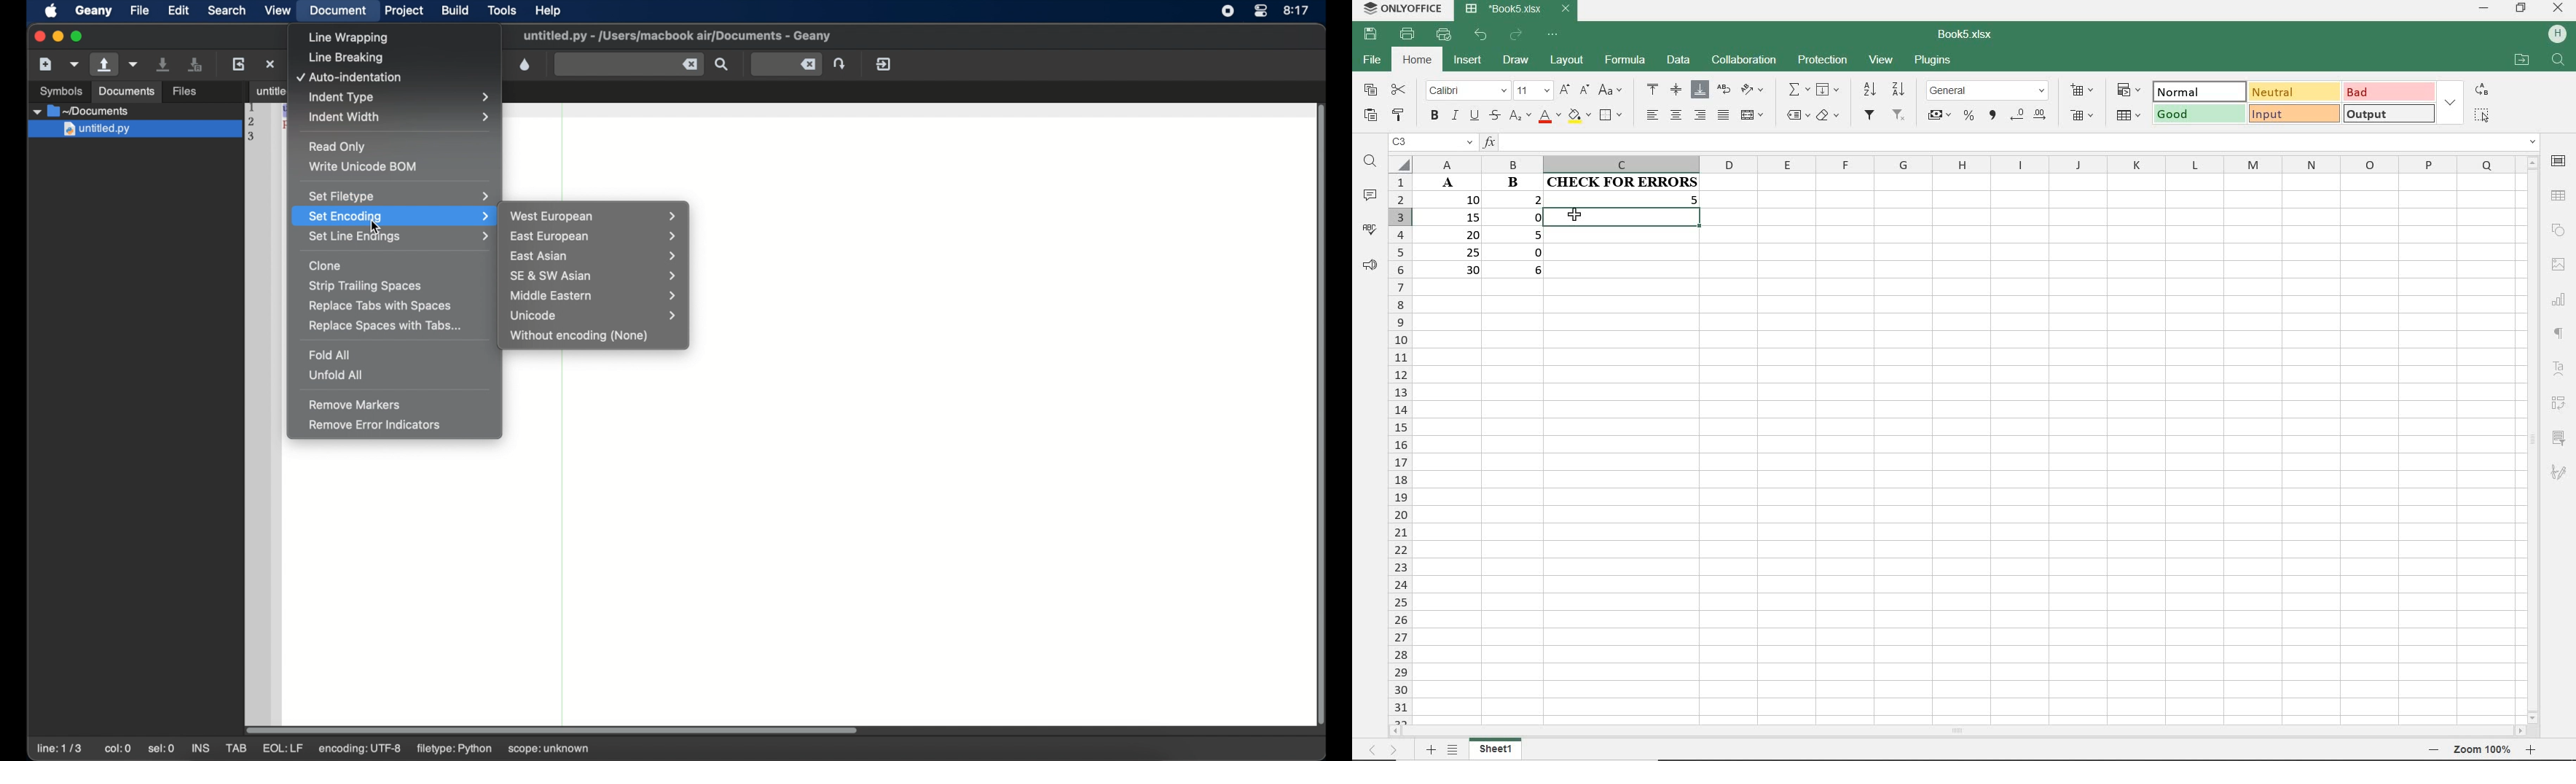 The width and height of the screenshot is (2576, 784). What do you see at coordinates (1753, 115) in the screenshot?
I see `MERGE & CENTER` at bounding box center [1753, 115].